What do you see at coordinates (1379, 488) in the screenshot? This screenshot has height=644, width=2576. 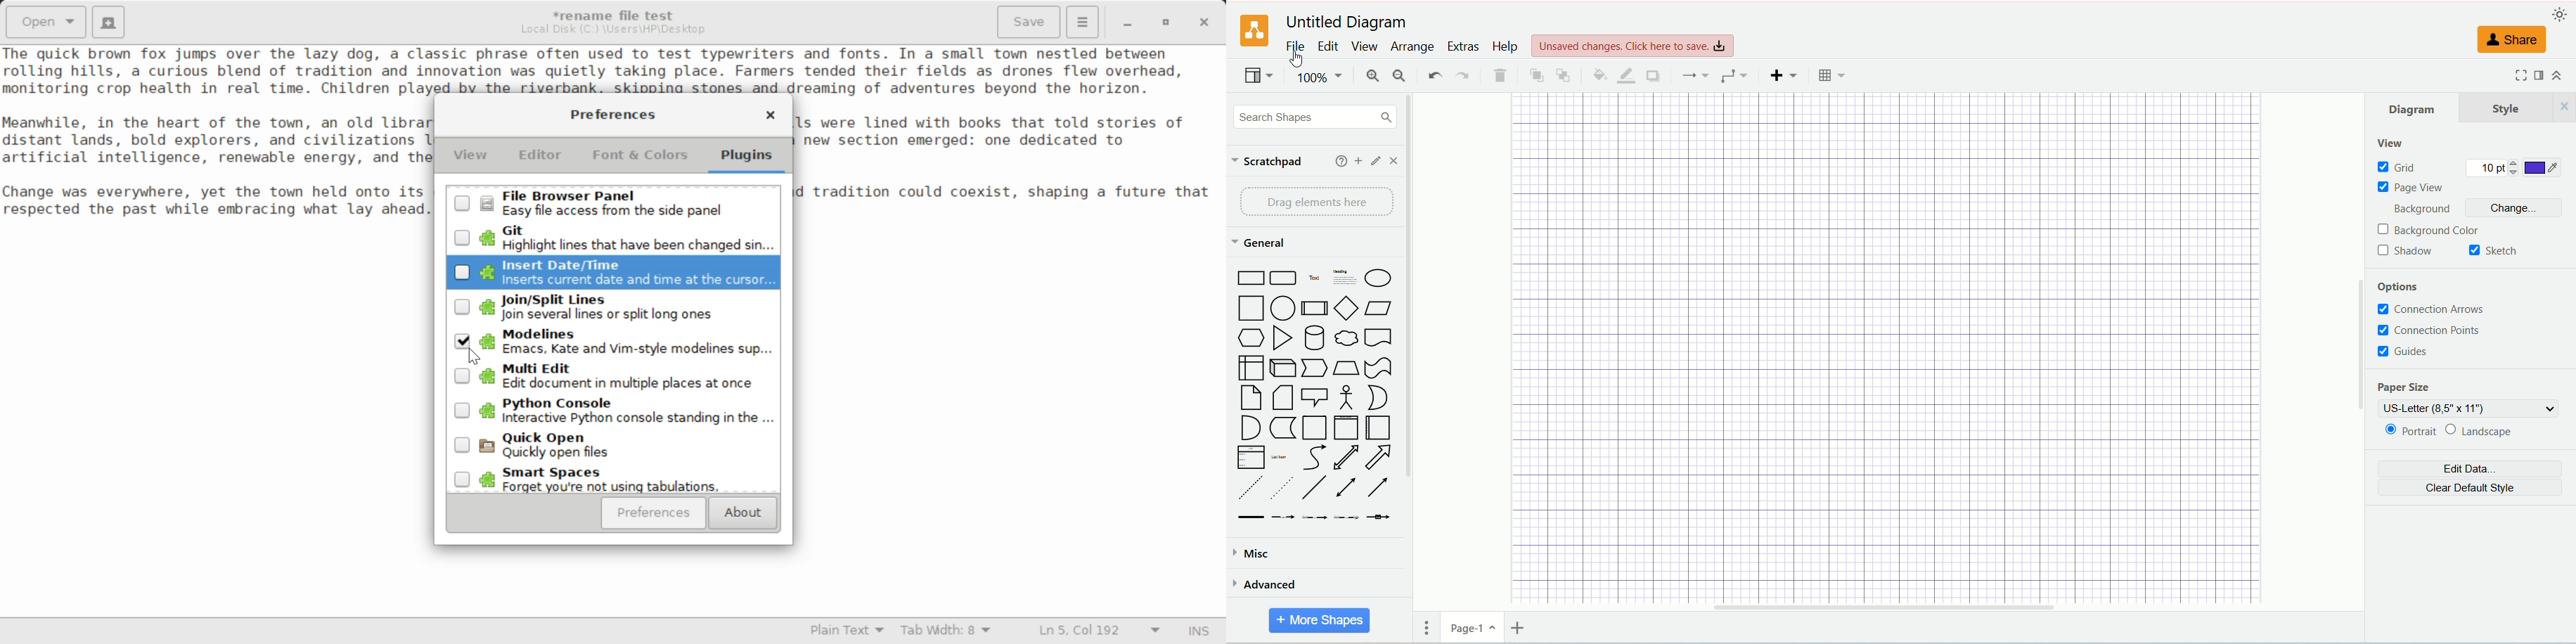 I see `Directional Connector` at bounding box center [1379, 488].